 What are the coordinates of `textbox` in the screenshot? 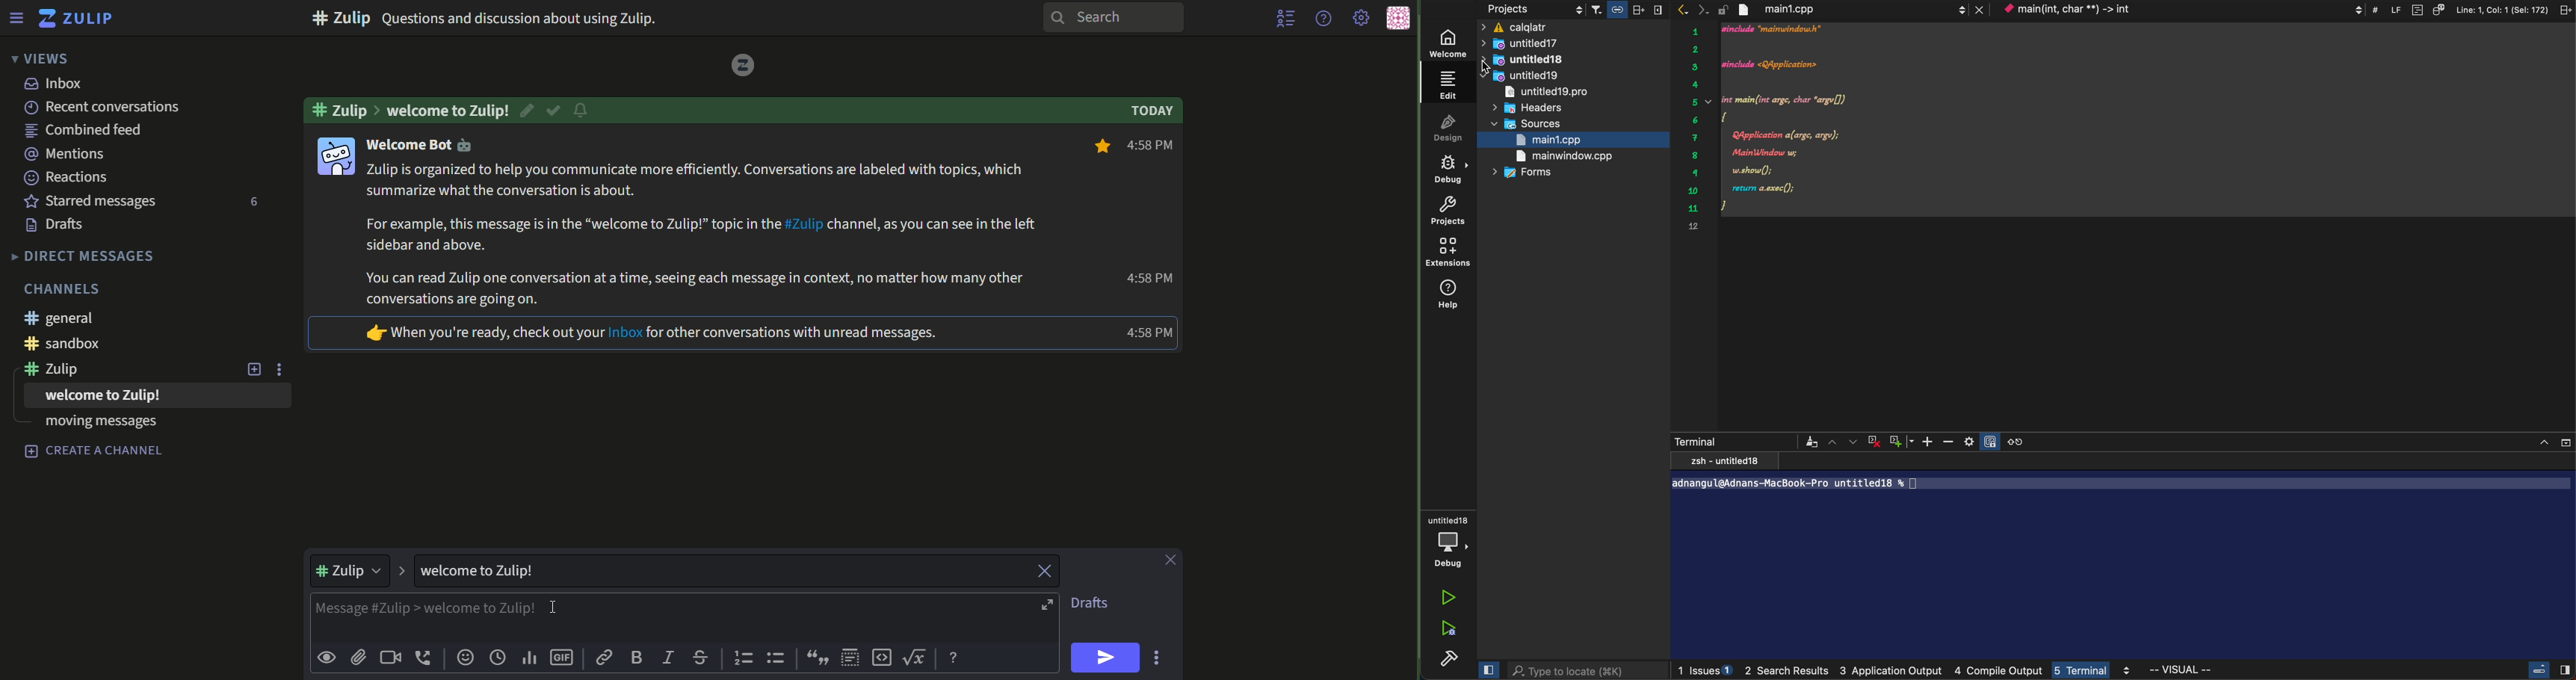 It's located at (656, 616).